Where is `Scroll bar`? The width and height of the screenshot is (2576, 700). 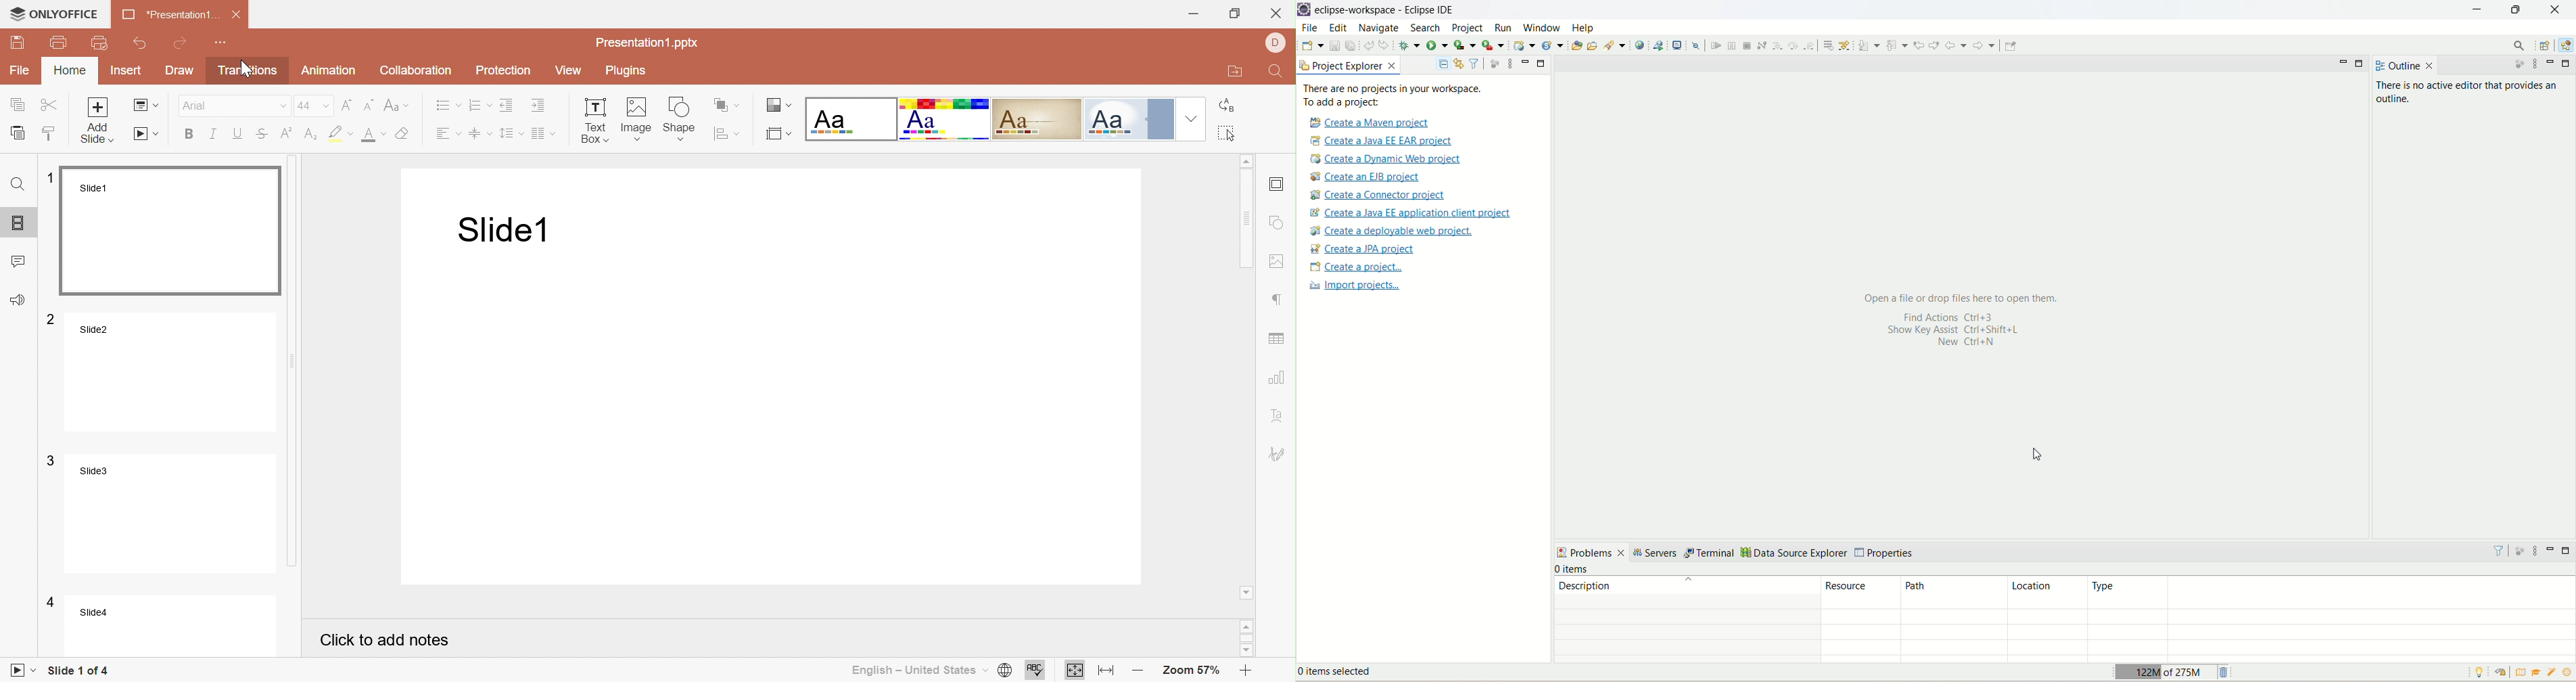
Scroll bar is located at coordinates (298, 360).